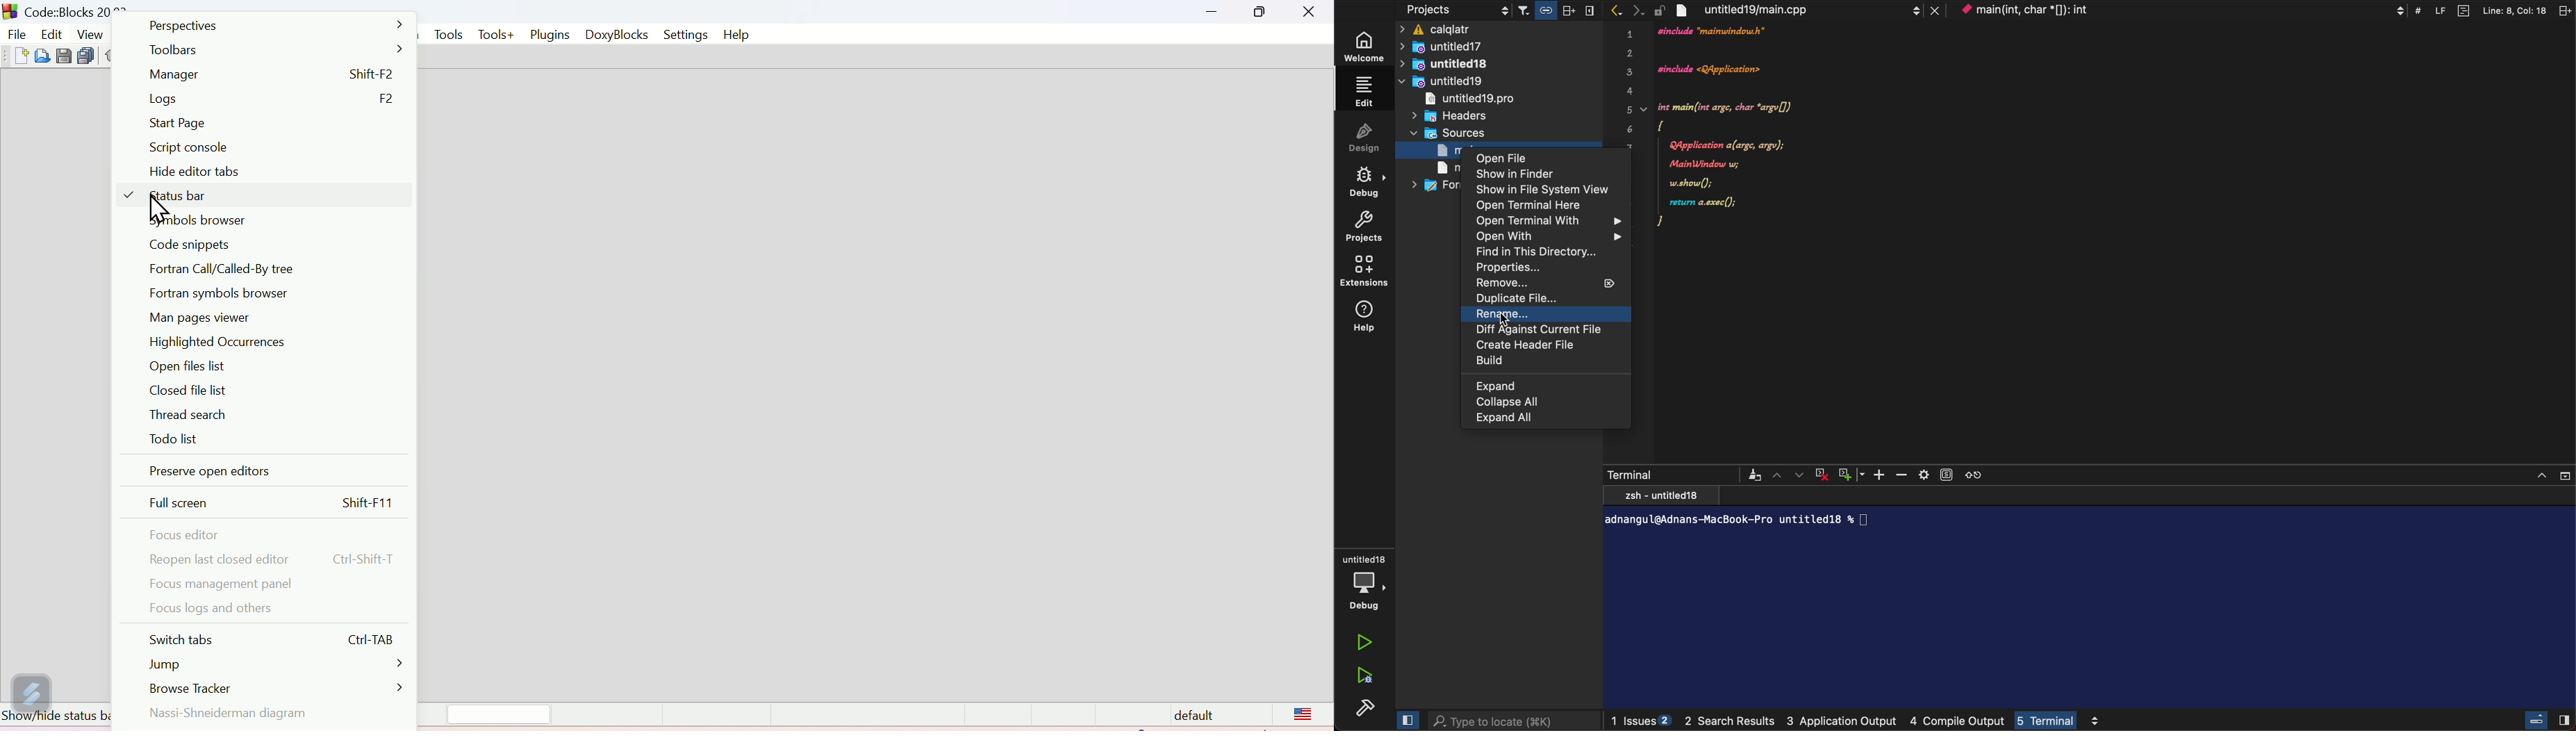 Image resolution: width=2576 pixels, height=756 pixels. Describe the element at coordinates (1441, 167) in the screenshot. I see `main window` at that location.